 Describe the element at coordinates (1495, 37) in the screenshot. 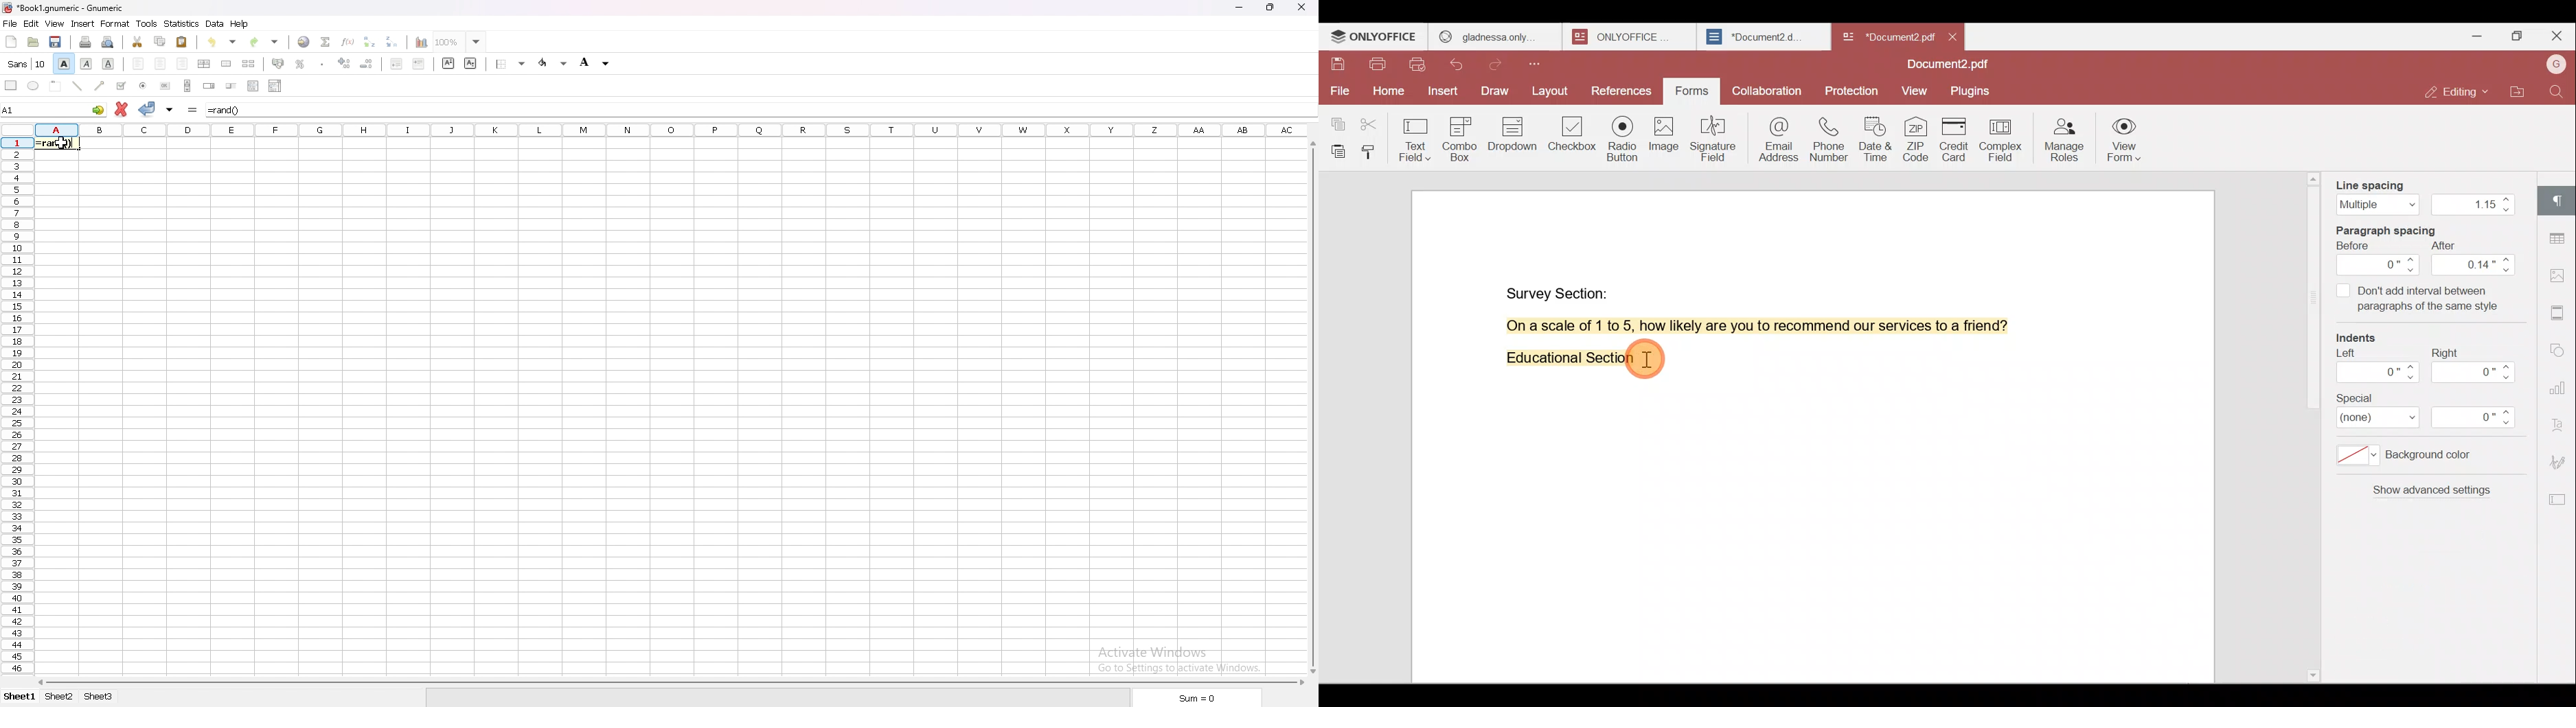

I see `gladness only` at that location.